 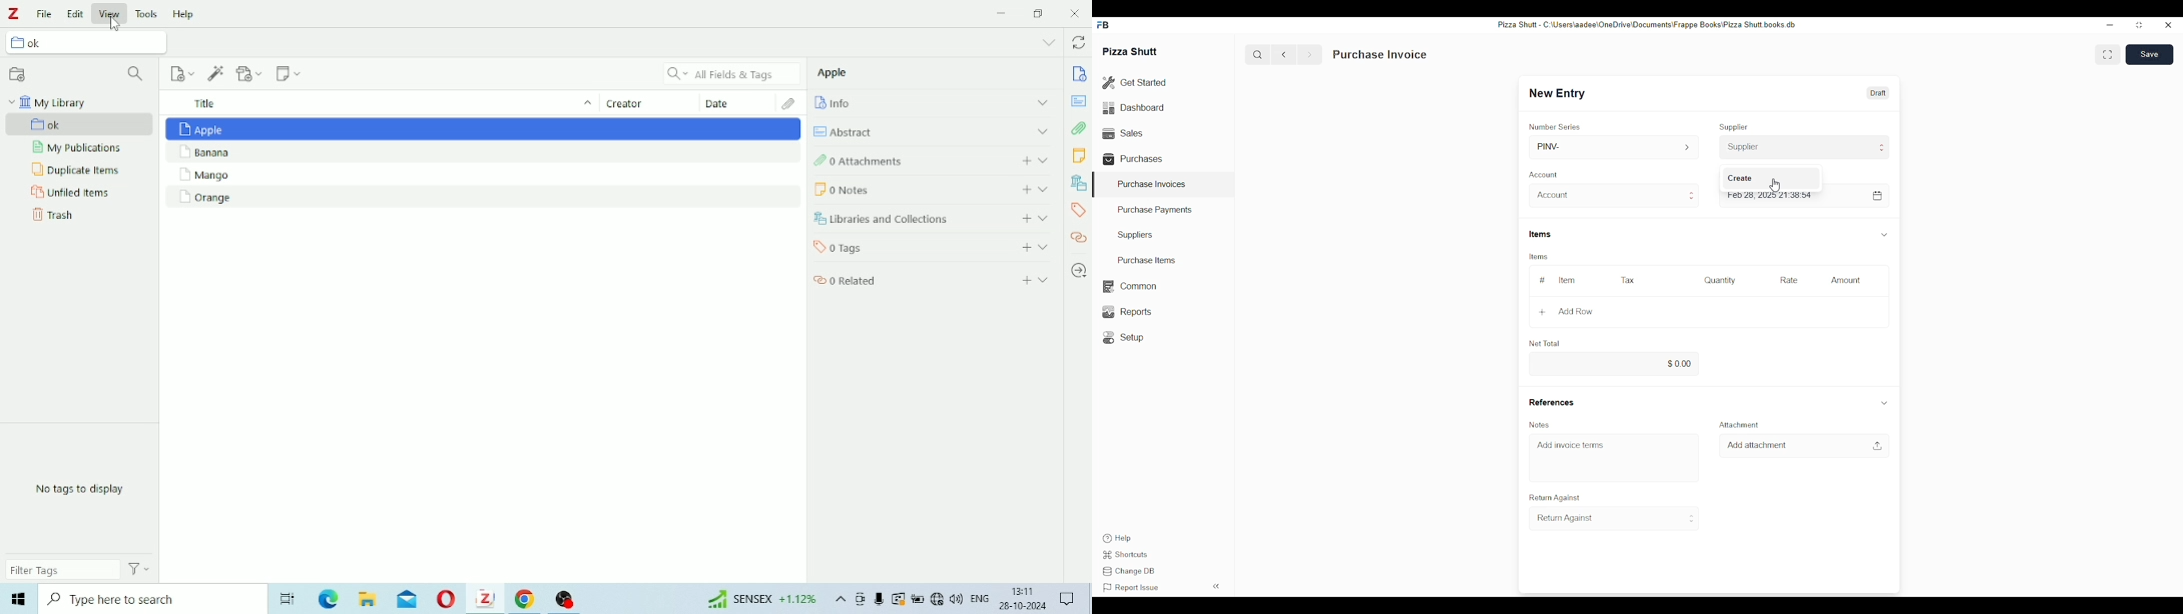 I want to click on Draft, so click(x=1878, y=93).